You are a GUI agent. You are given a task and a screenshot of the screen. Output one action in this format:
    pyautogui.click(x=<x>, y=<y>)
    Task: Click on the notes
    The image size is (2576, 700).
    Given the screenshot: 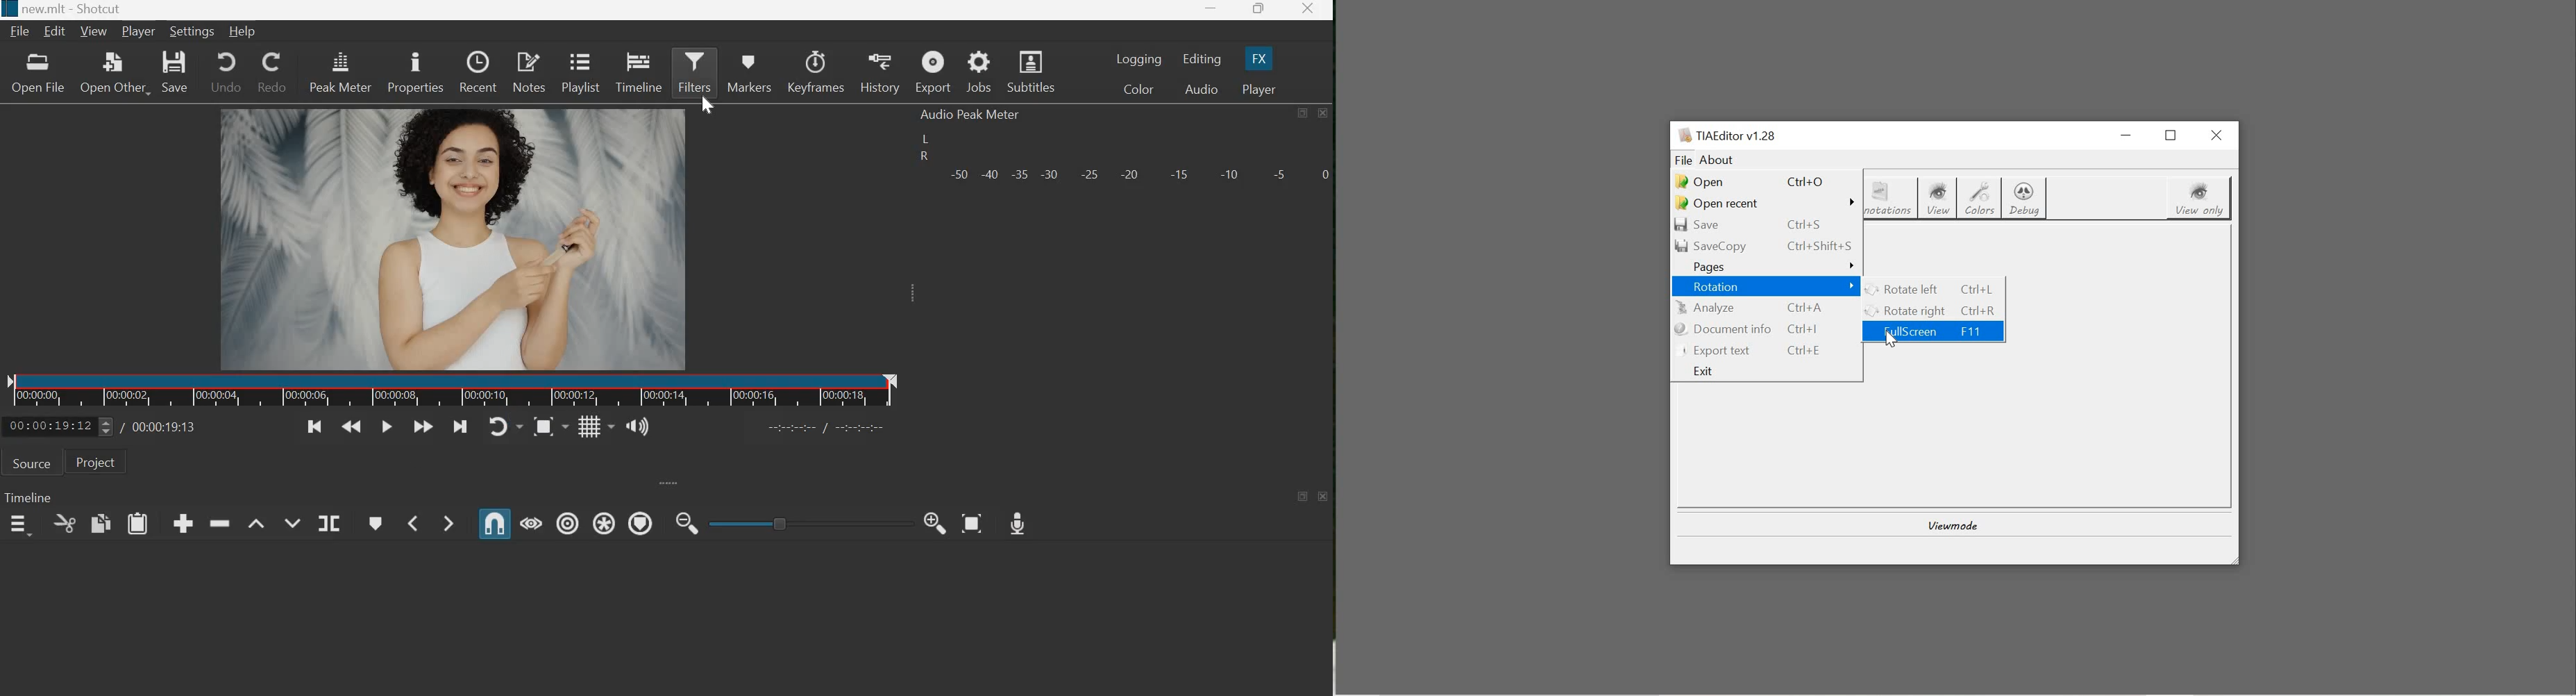 What is the action you would take?
    pyautogui.click(x=529, y=71)
    